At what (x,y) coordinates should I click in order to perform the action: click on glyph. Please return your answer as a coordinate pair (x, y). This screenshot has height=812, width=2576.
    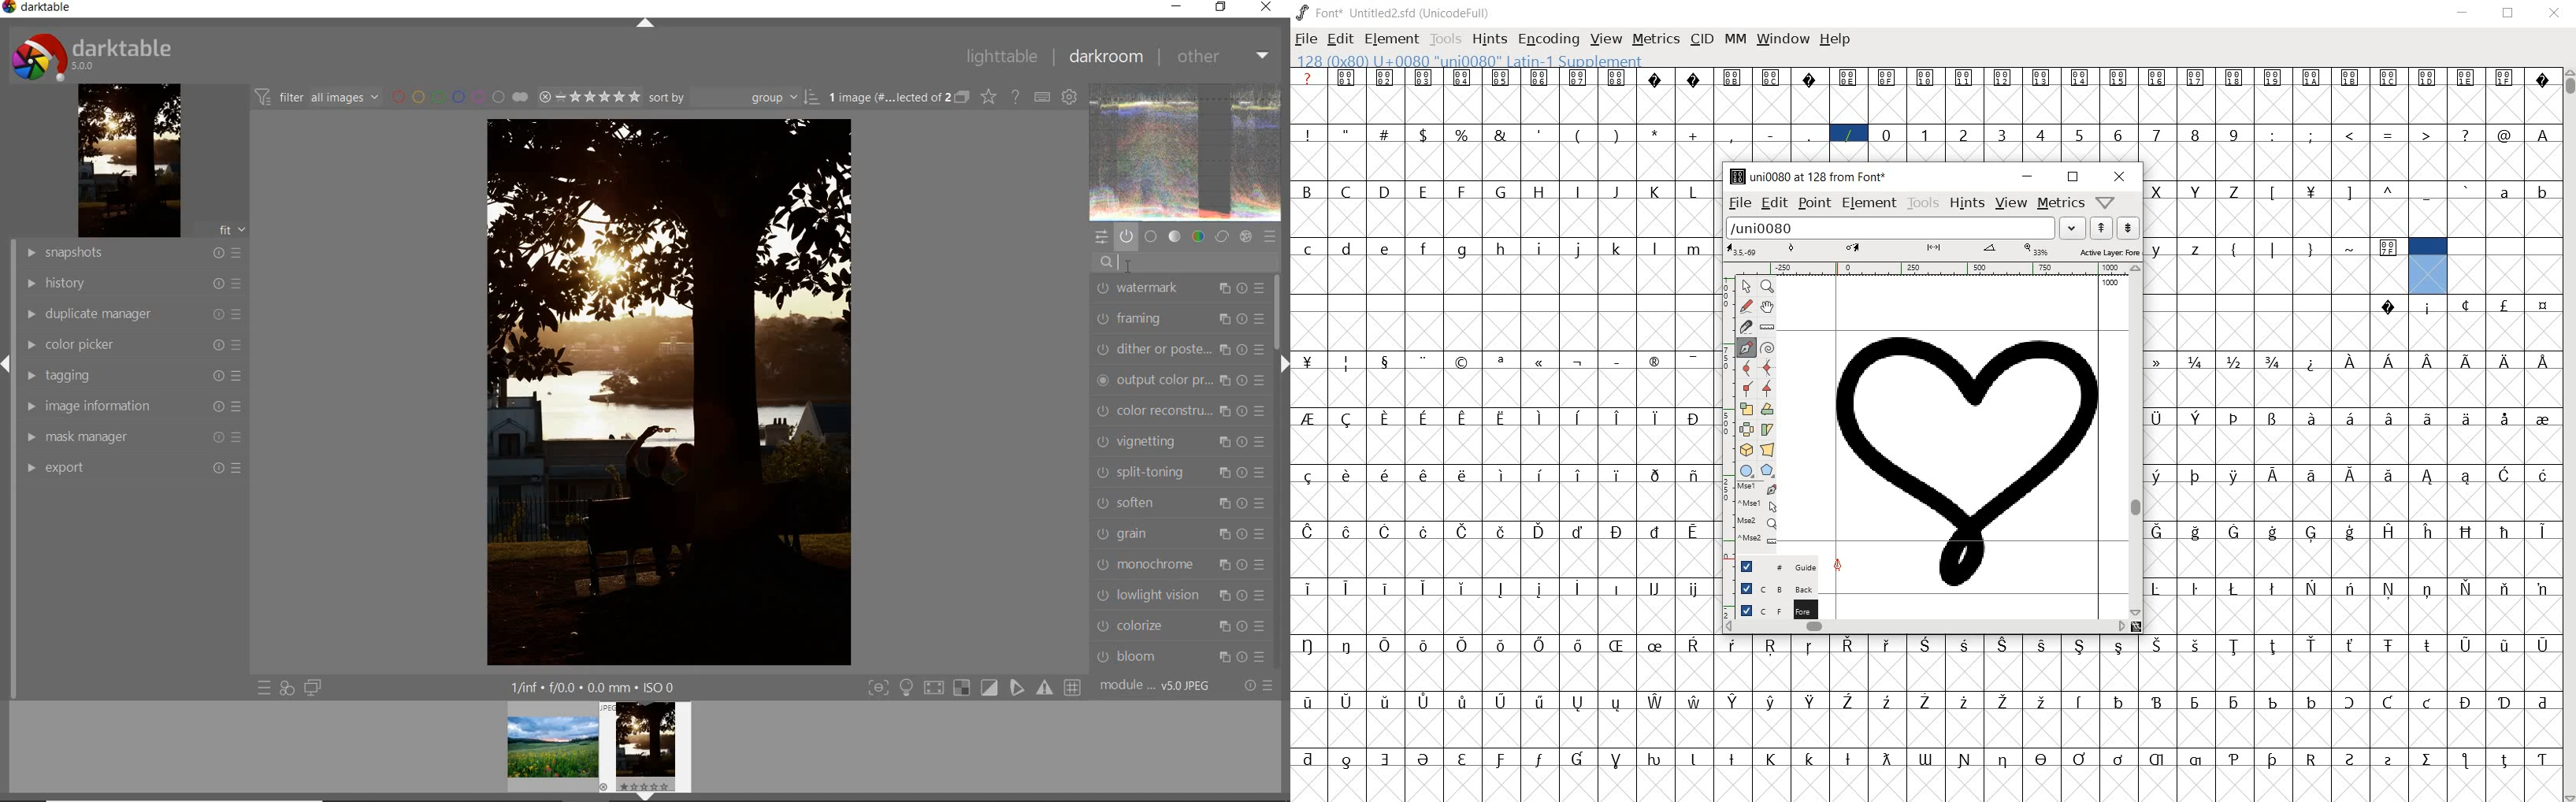
    Looking at the image, I should click on (1886, 78).